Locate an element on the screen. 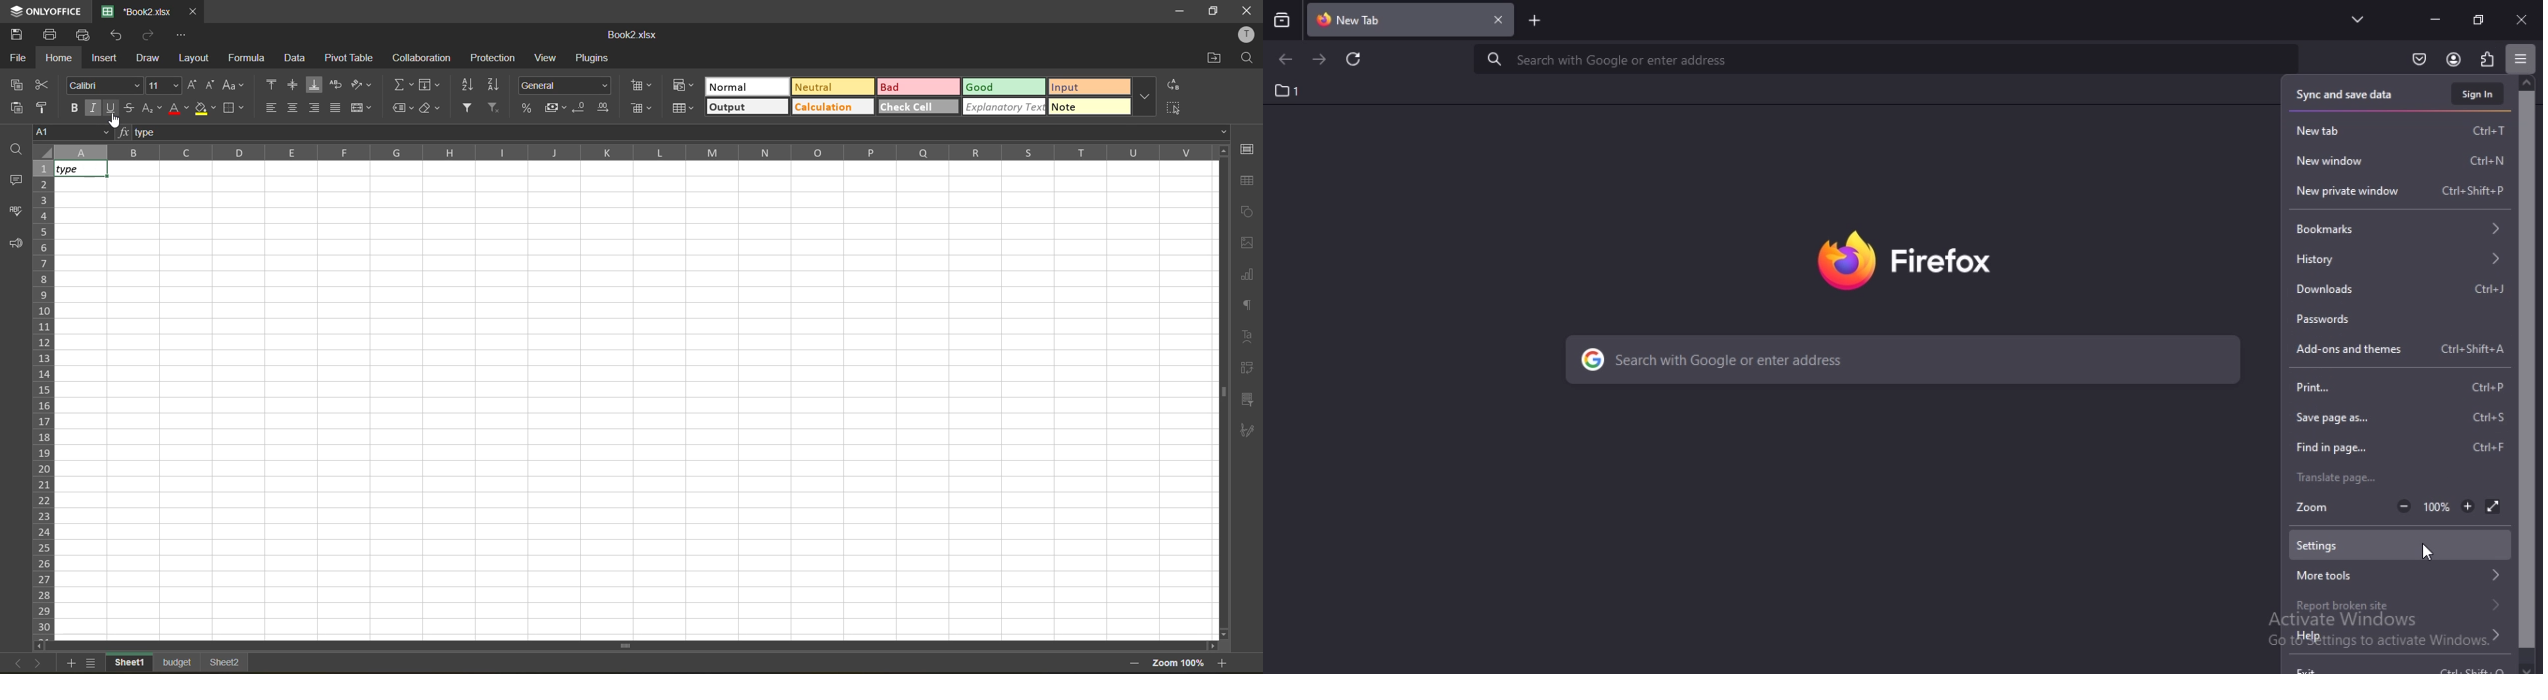  add ons and themes is located at coordinates (2401, 350).